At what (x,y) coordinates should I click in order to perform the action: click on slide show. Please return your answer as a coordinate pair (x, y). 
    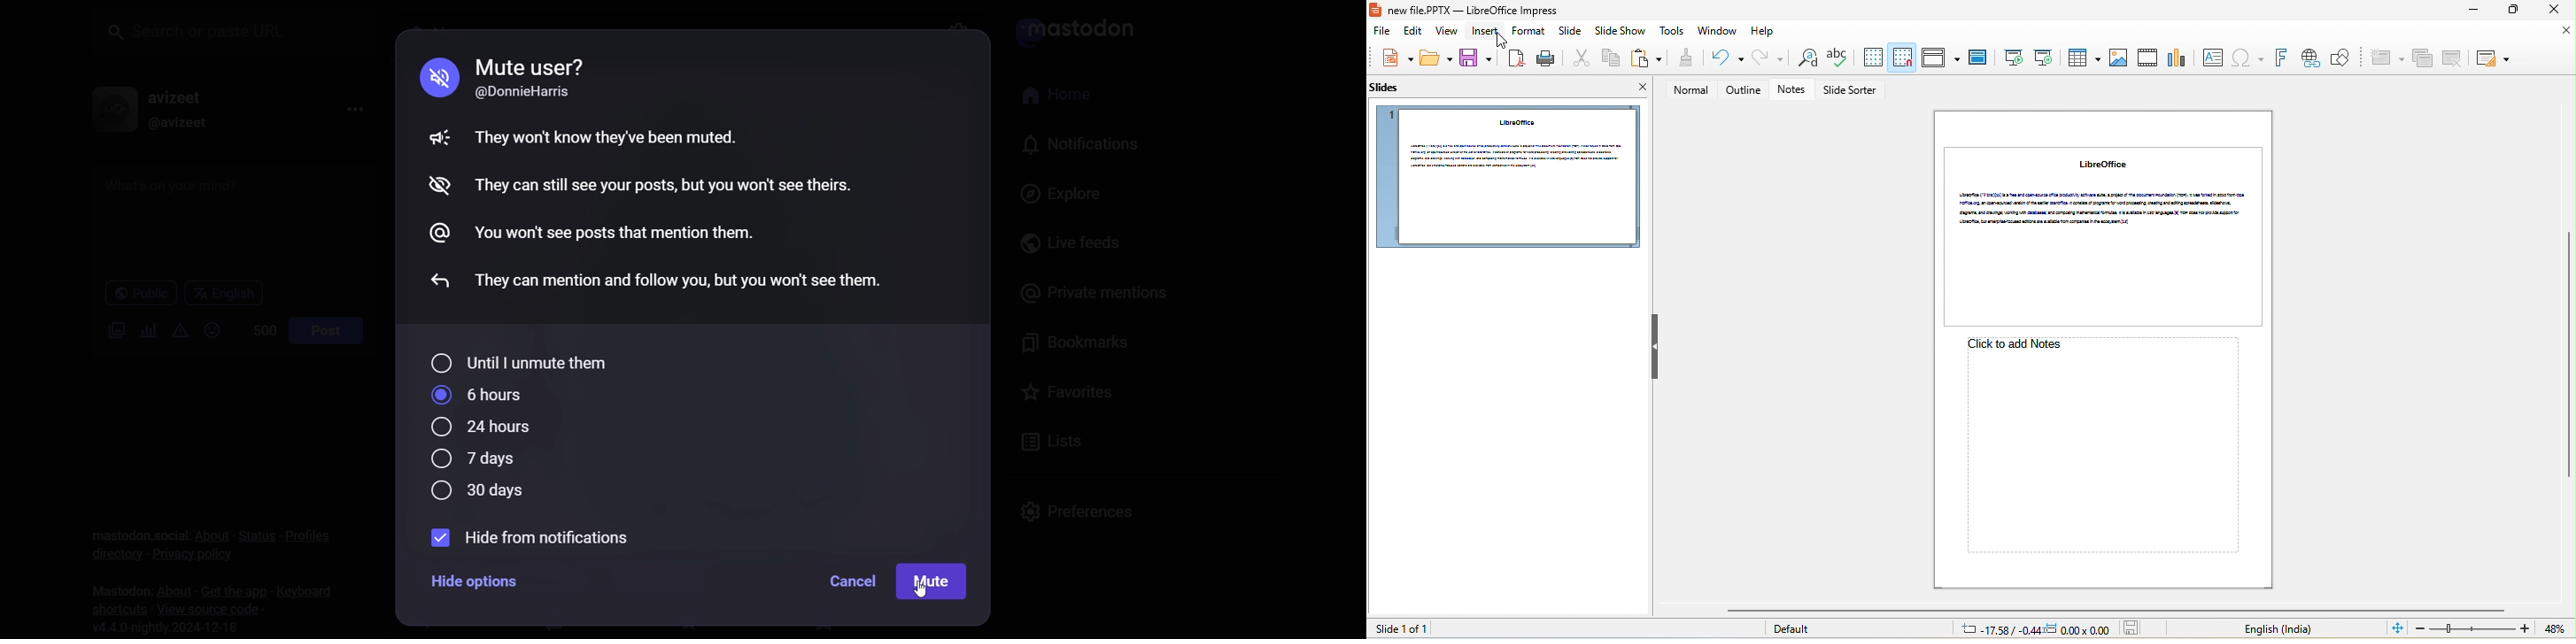
    Looking at the image, I should click on (1621, 33).